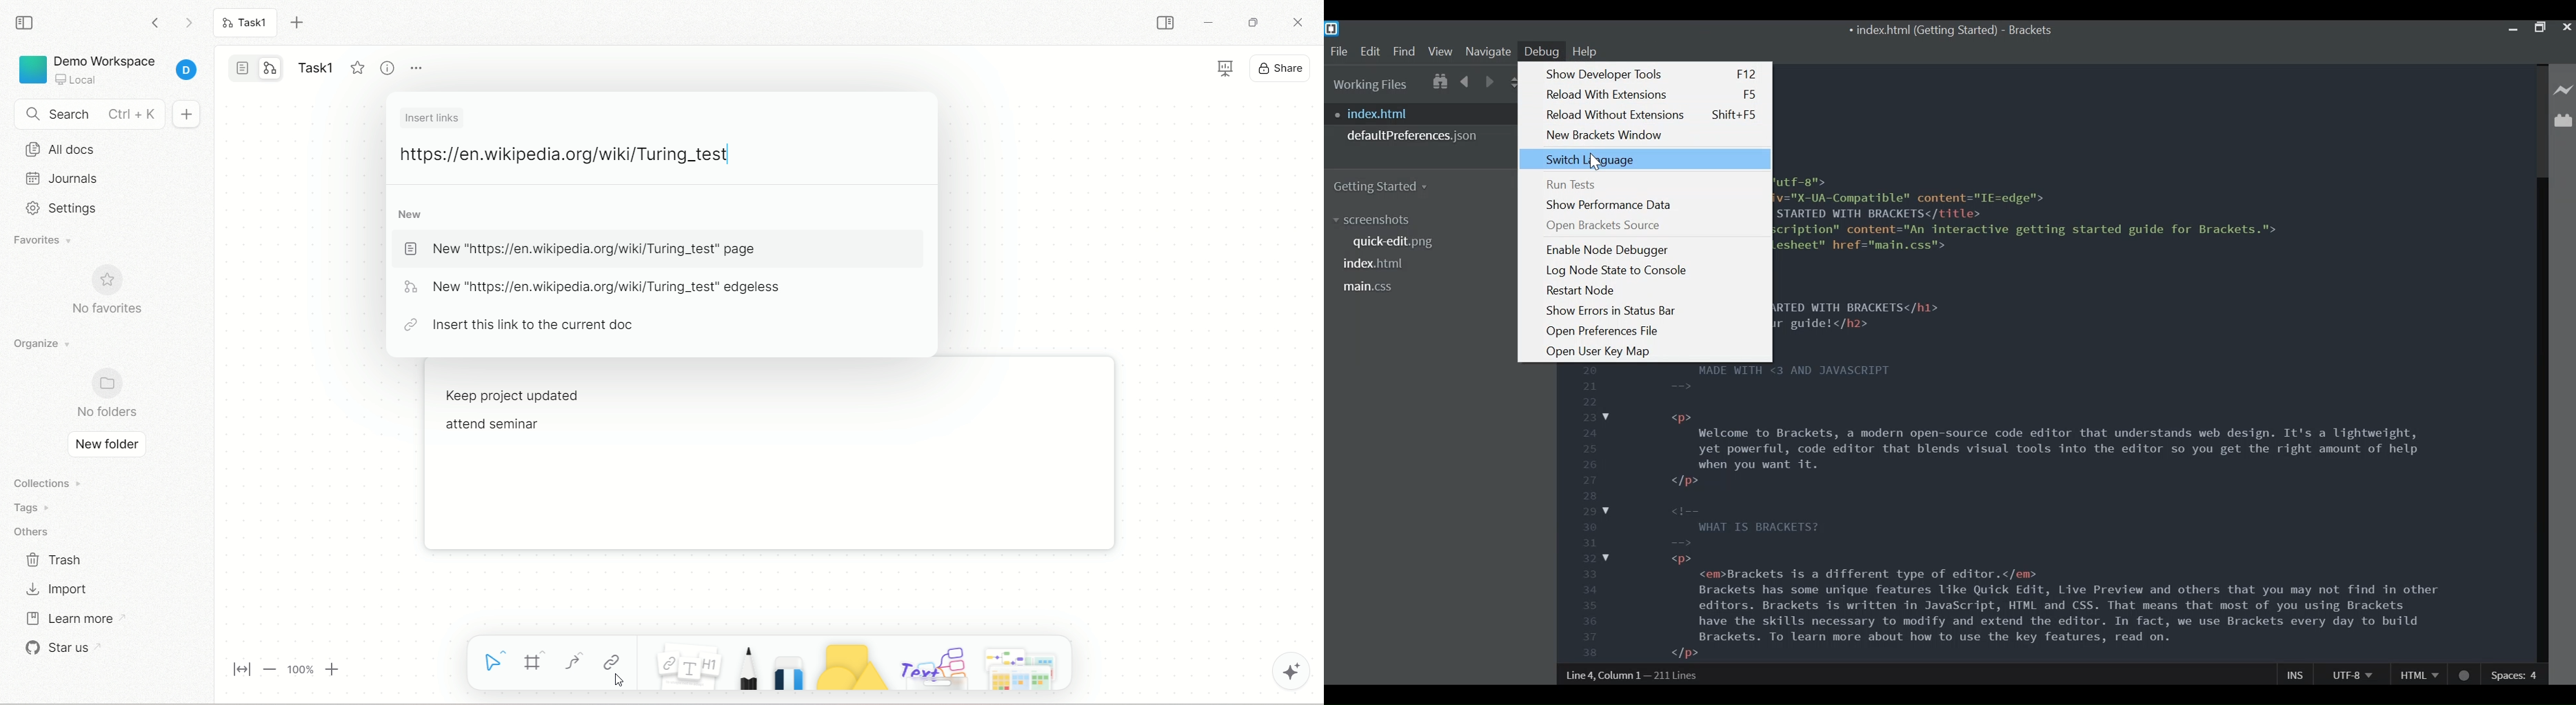  I want to click on go forward, so click(188, 23).